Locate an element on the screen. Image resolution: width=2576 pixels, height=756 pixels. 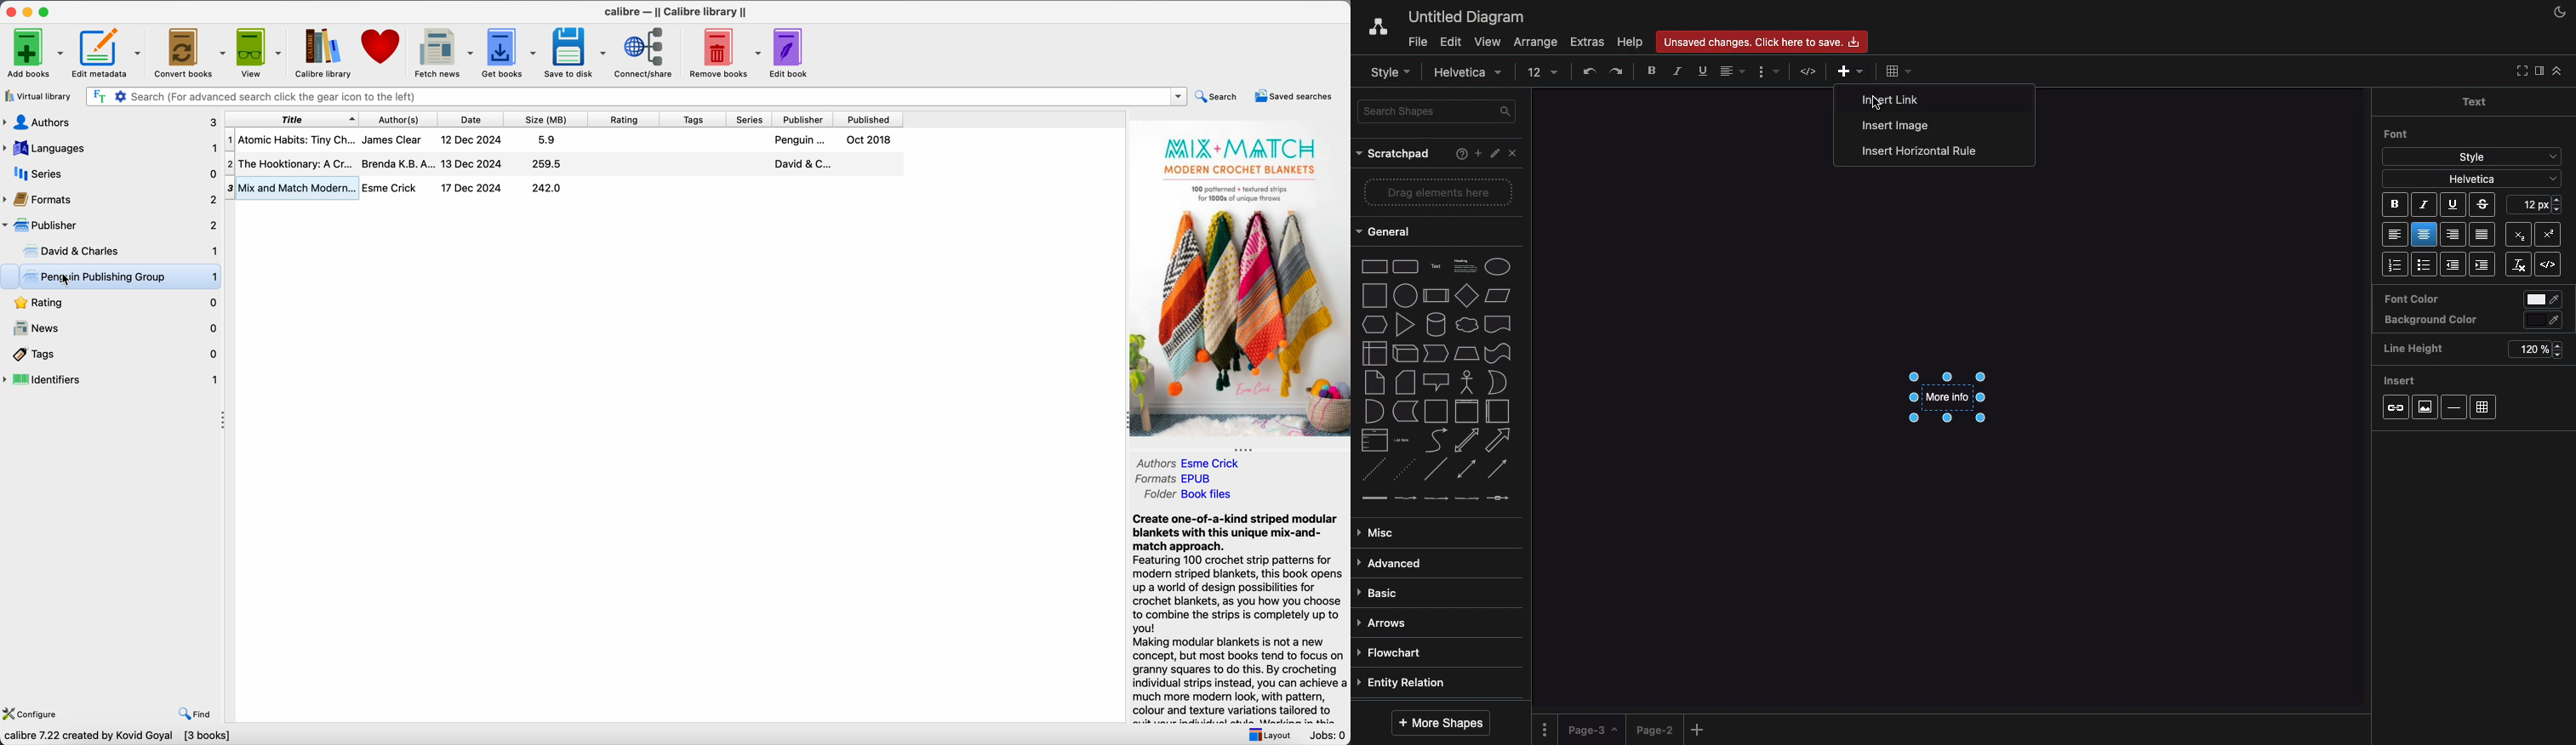
More info is located at coordinates (1946, 397).